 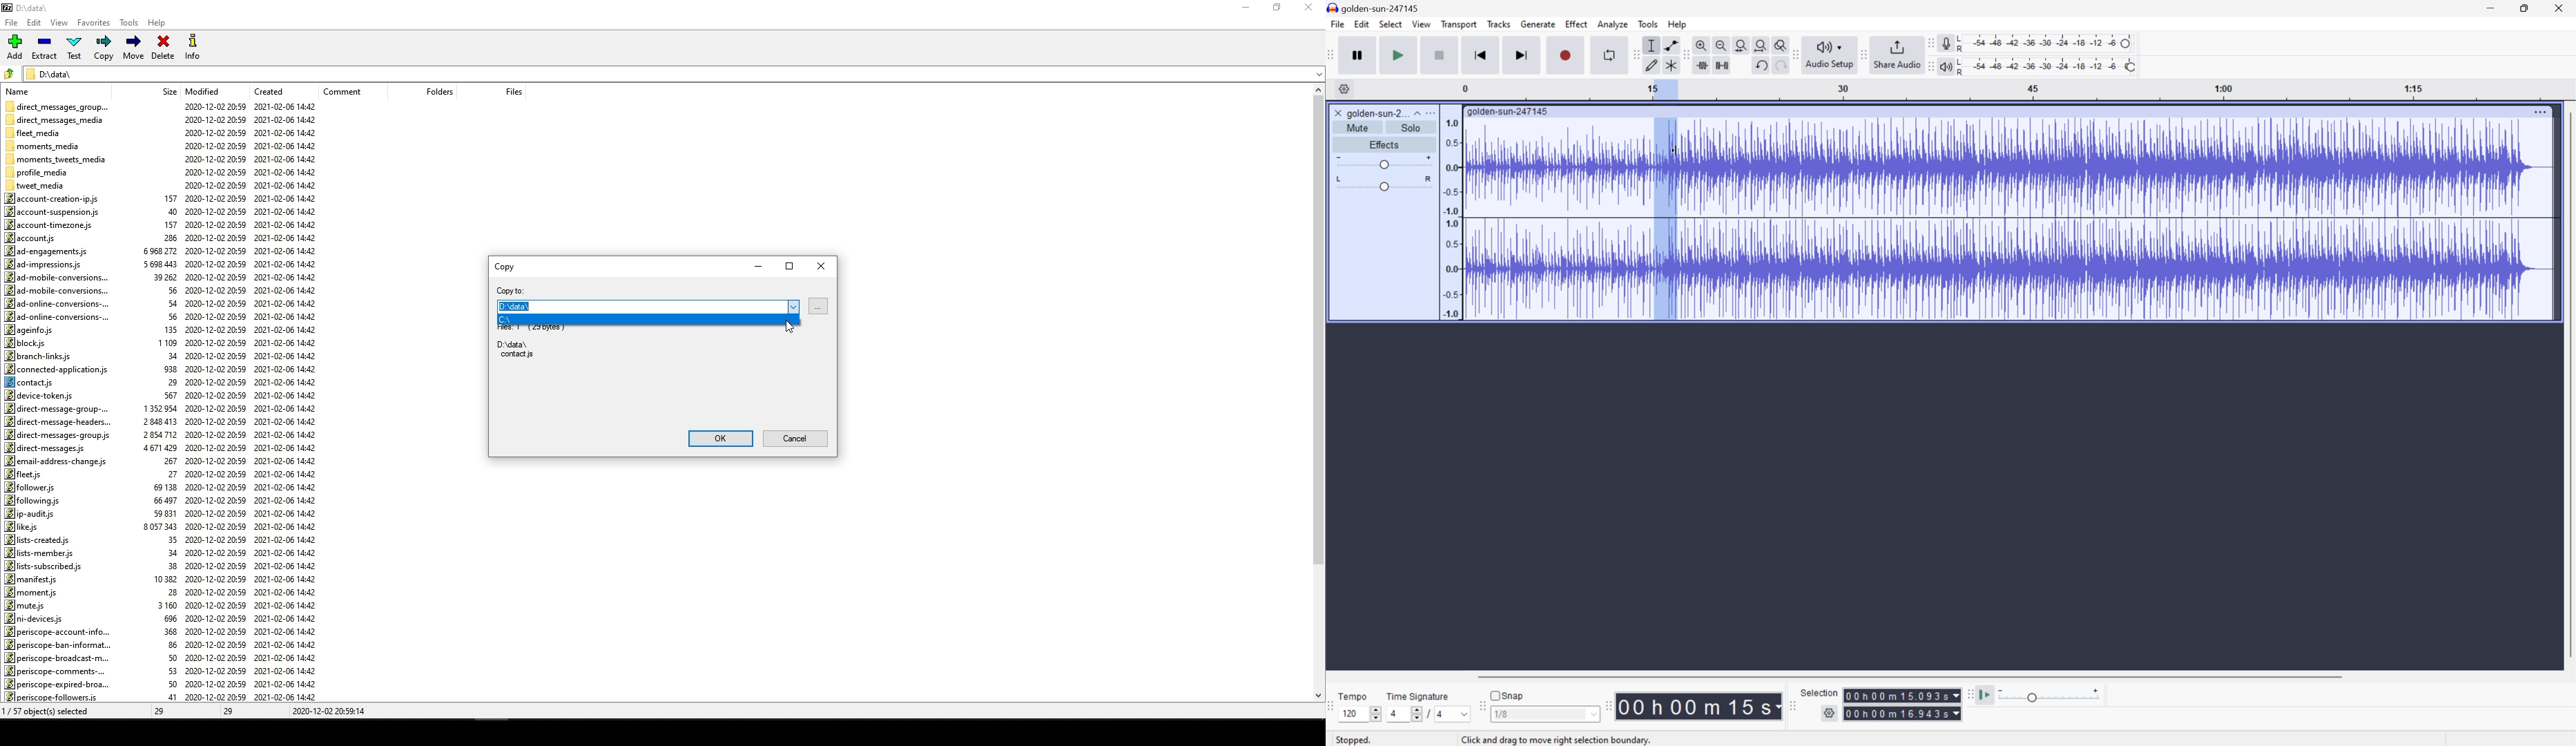 What do you see at coordinates (94, 24) in the screenshot?
I see `Favorites` at bounding box center [94, 24].